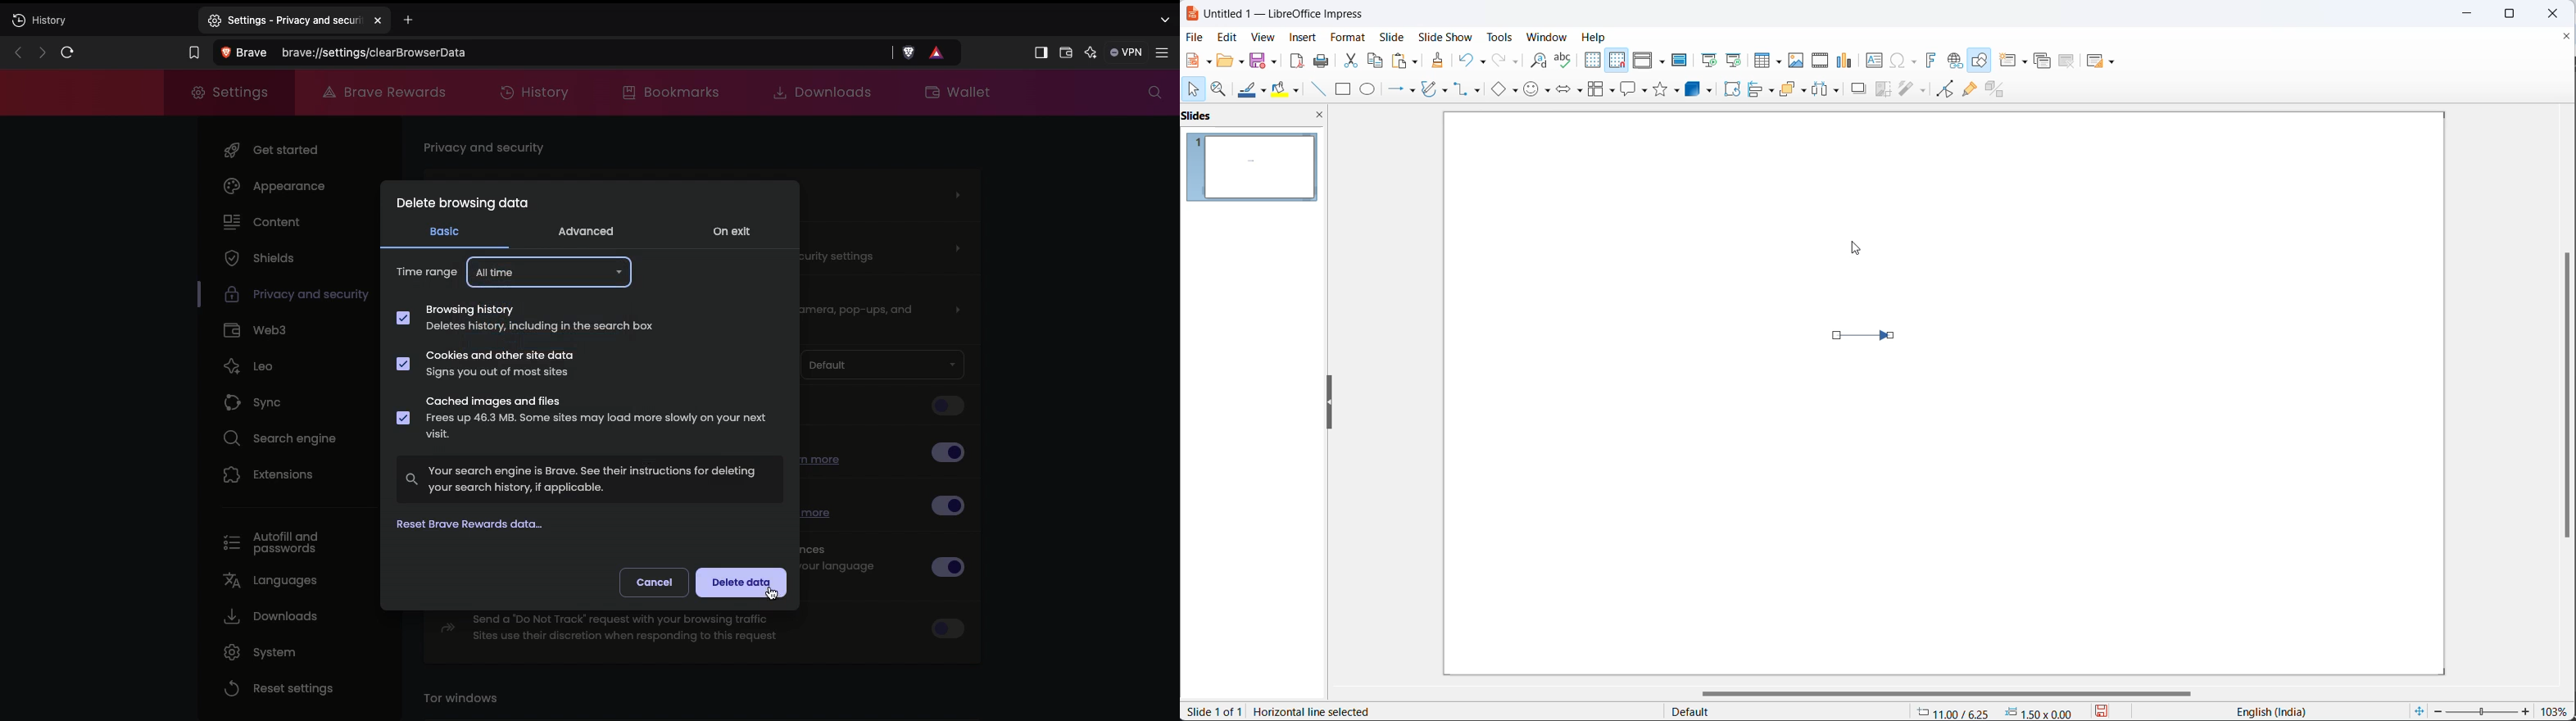 The width and height of the screenshot is (2576, 728). Describe the element at coordinates (1405, 61) in the screenshot. I see `paste options` at that location.